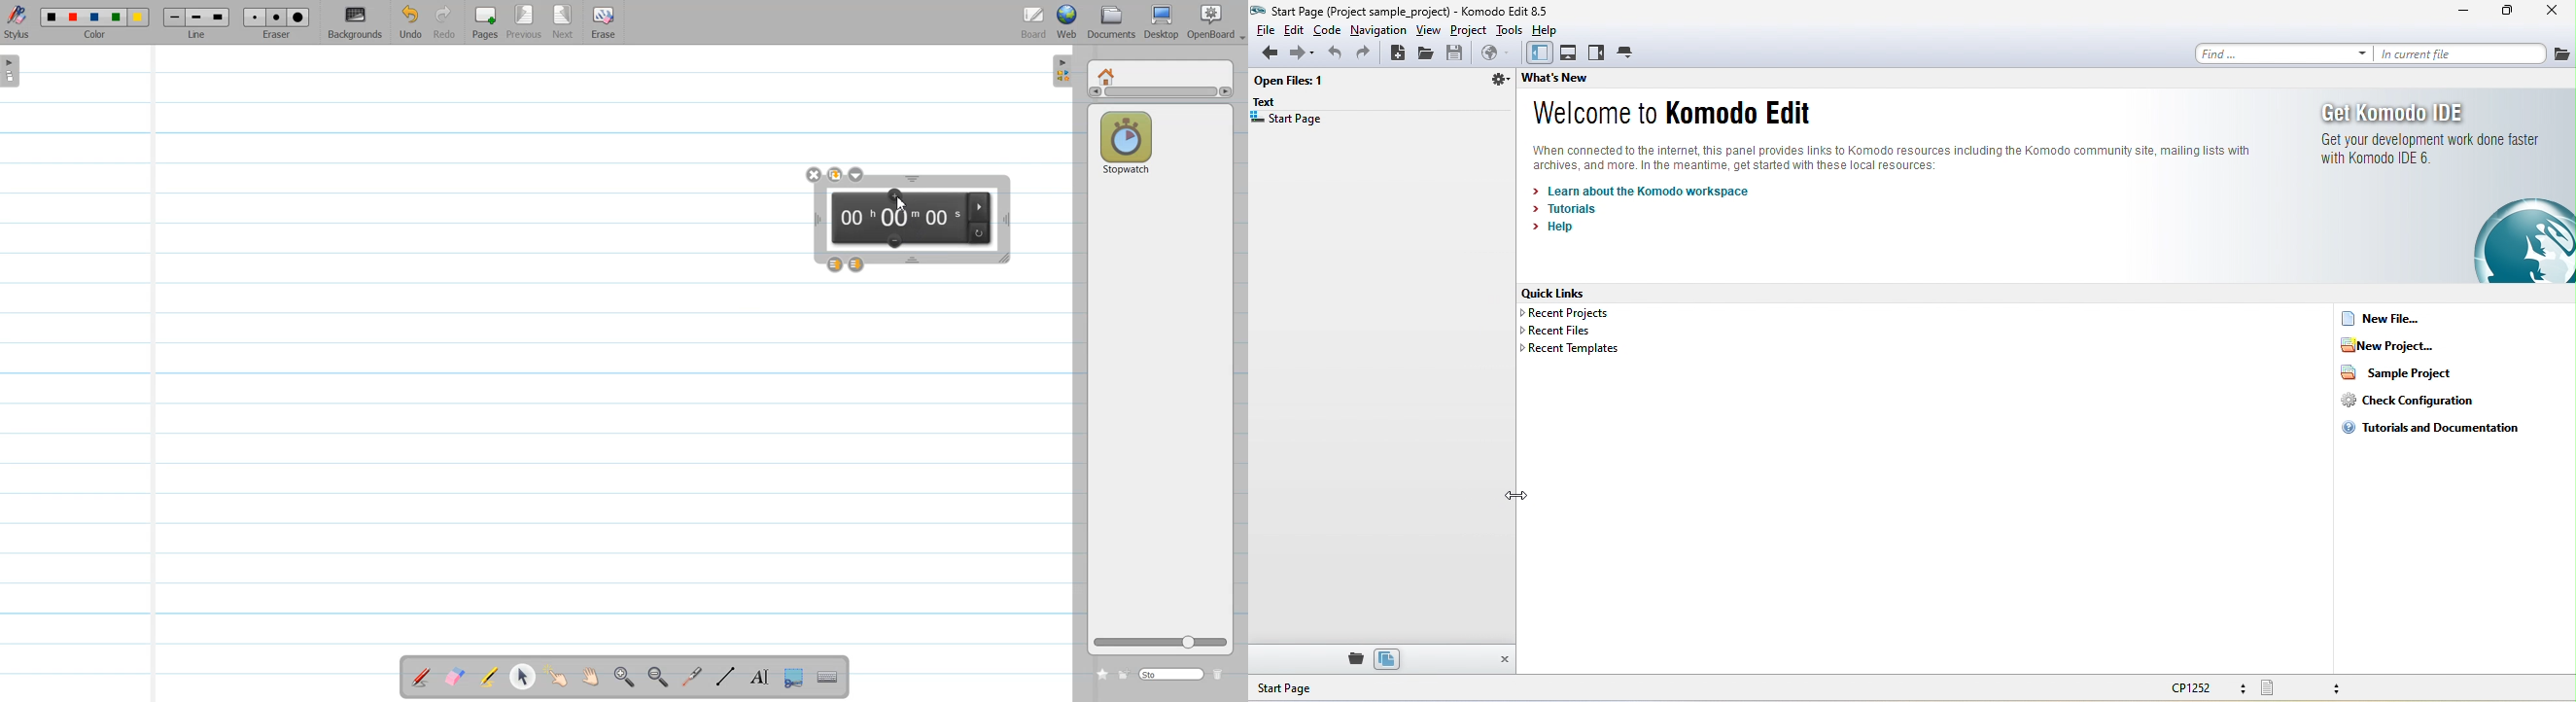 This screenshot has height=728, width=2576. What do you see at coordinates (814, 174) in the screenshot?
I see `close` at bounding box center [814, 174].